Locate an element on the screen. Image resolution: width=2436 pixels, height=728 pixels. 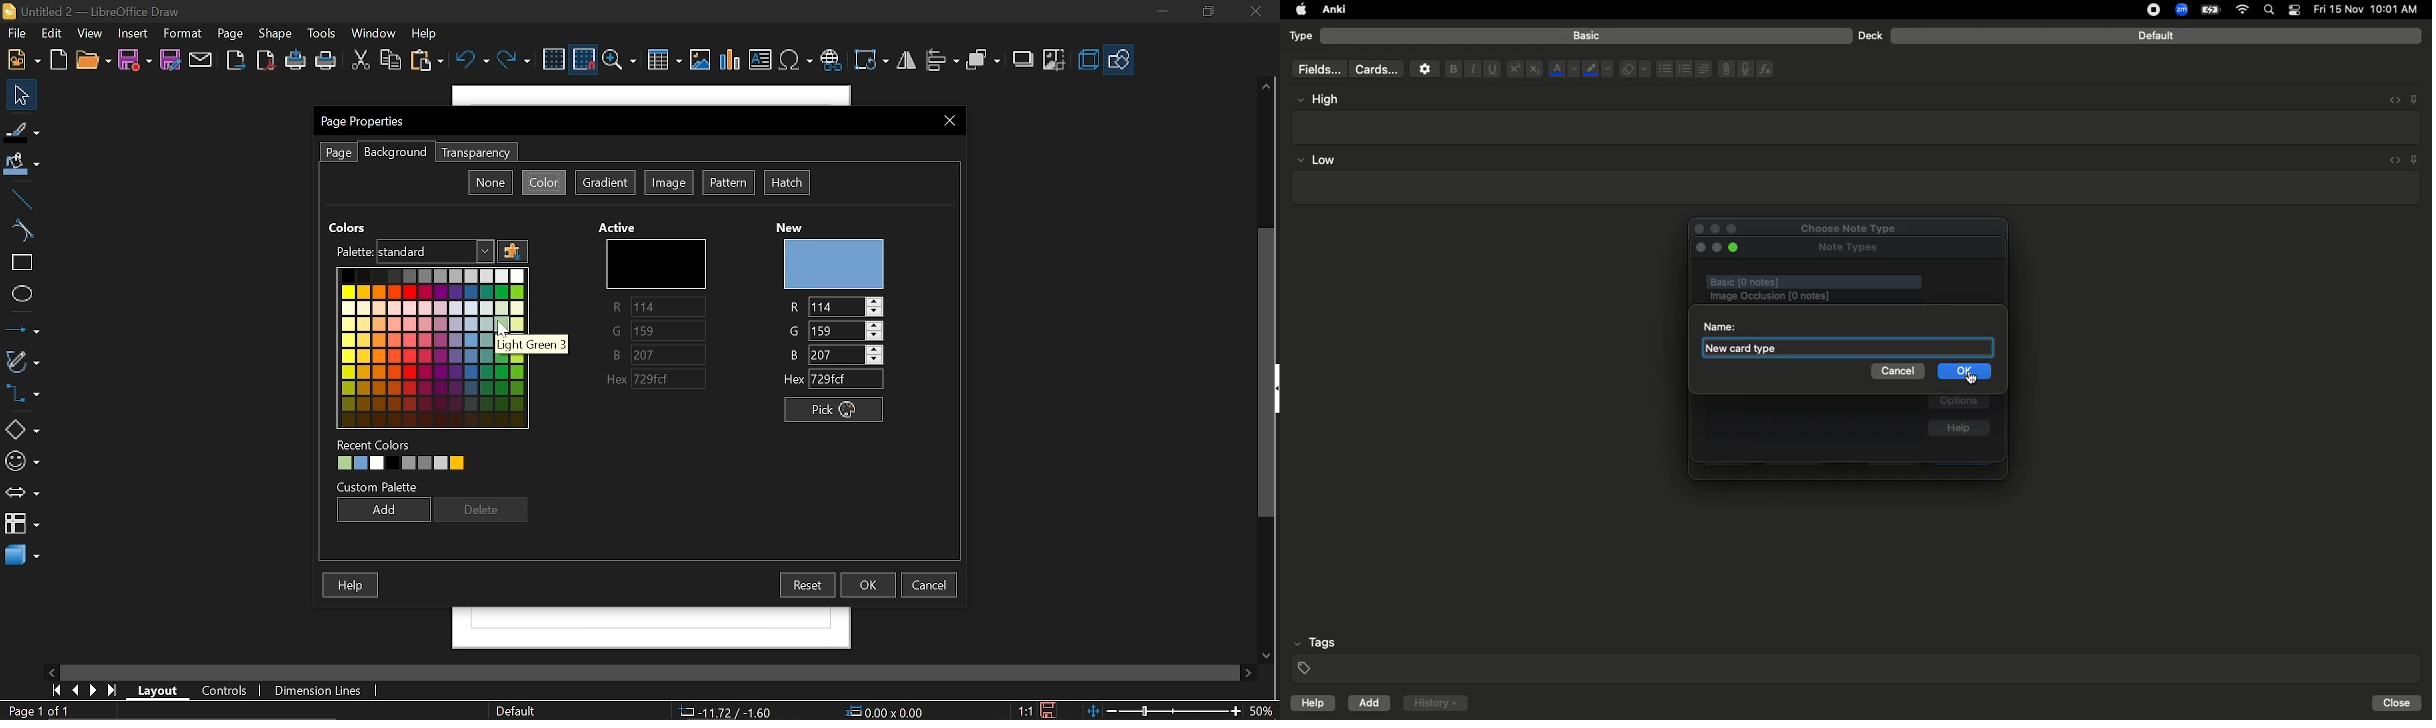
G is located at coordinates (658, 333).